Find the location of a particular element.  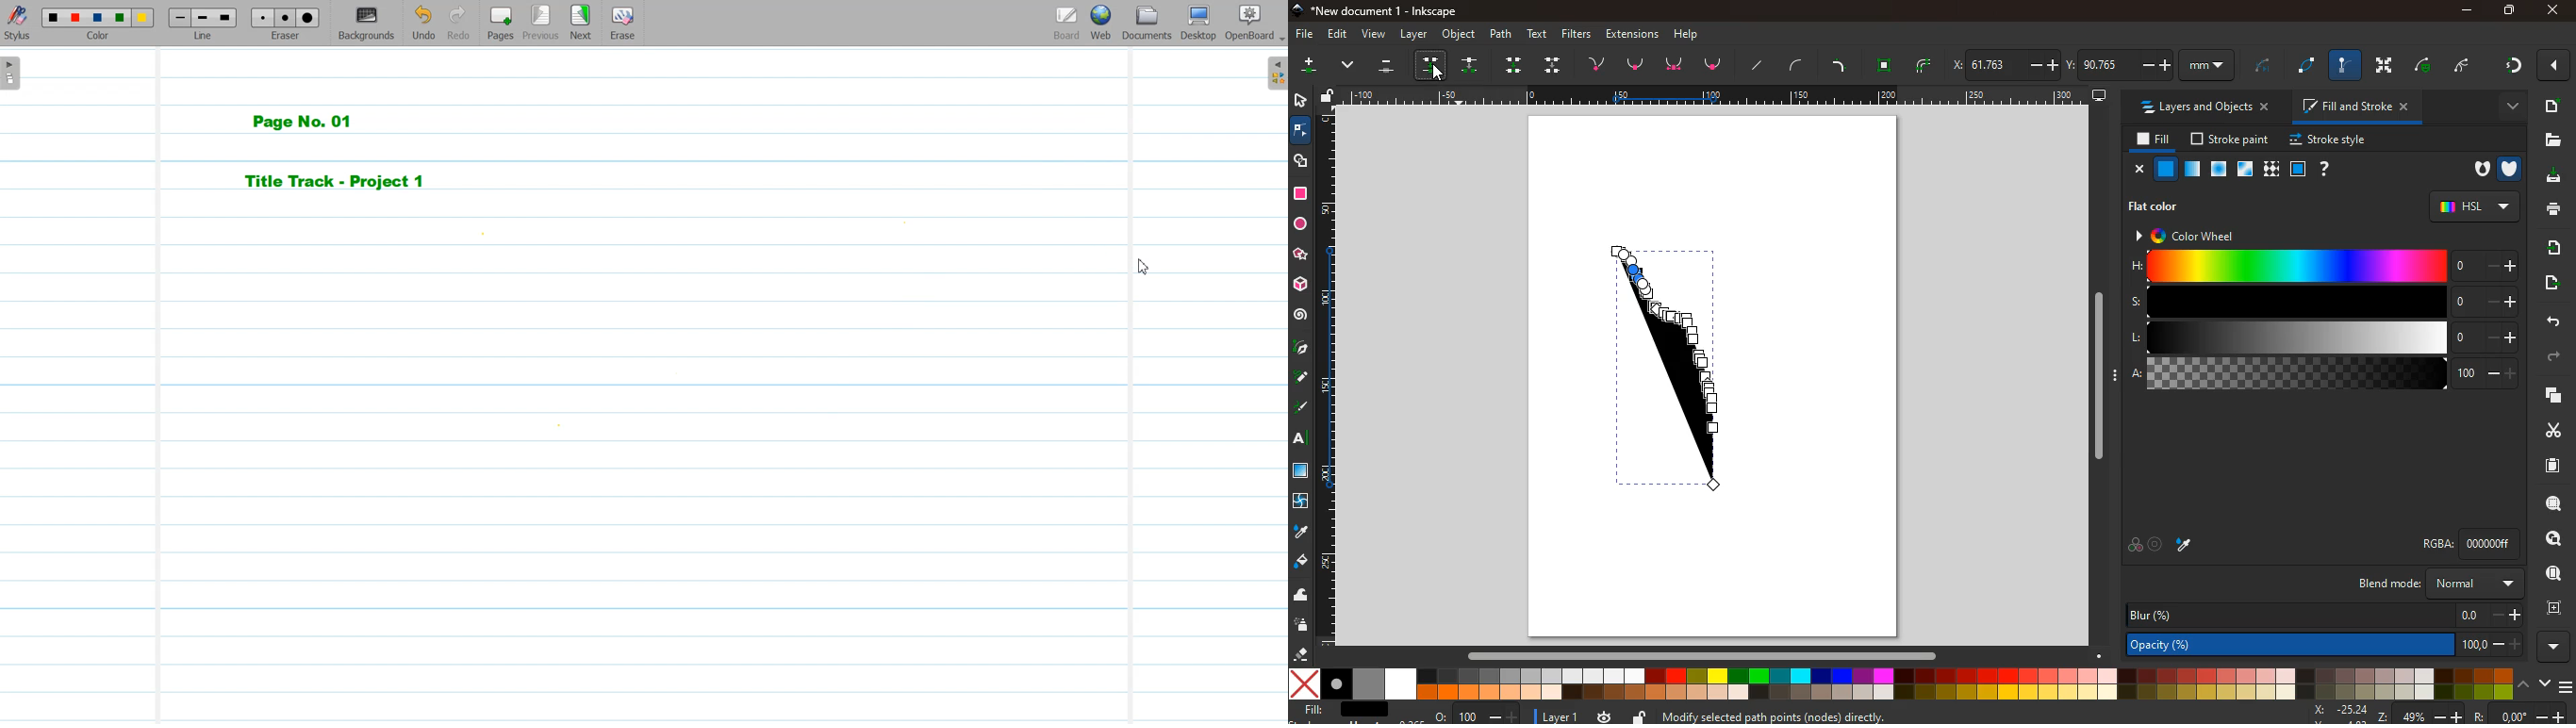

zoom is located at coordinates (1478, 713).